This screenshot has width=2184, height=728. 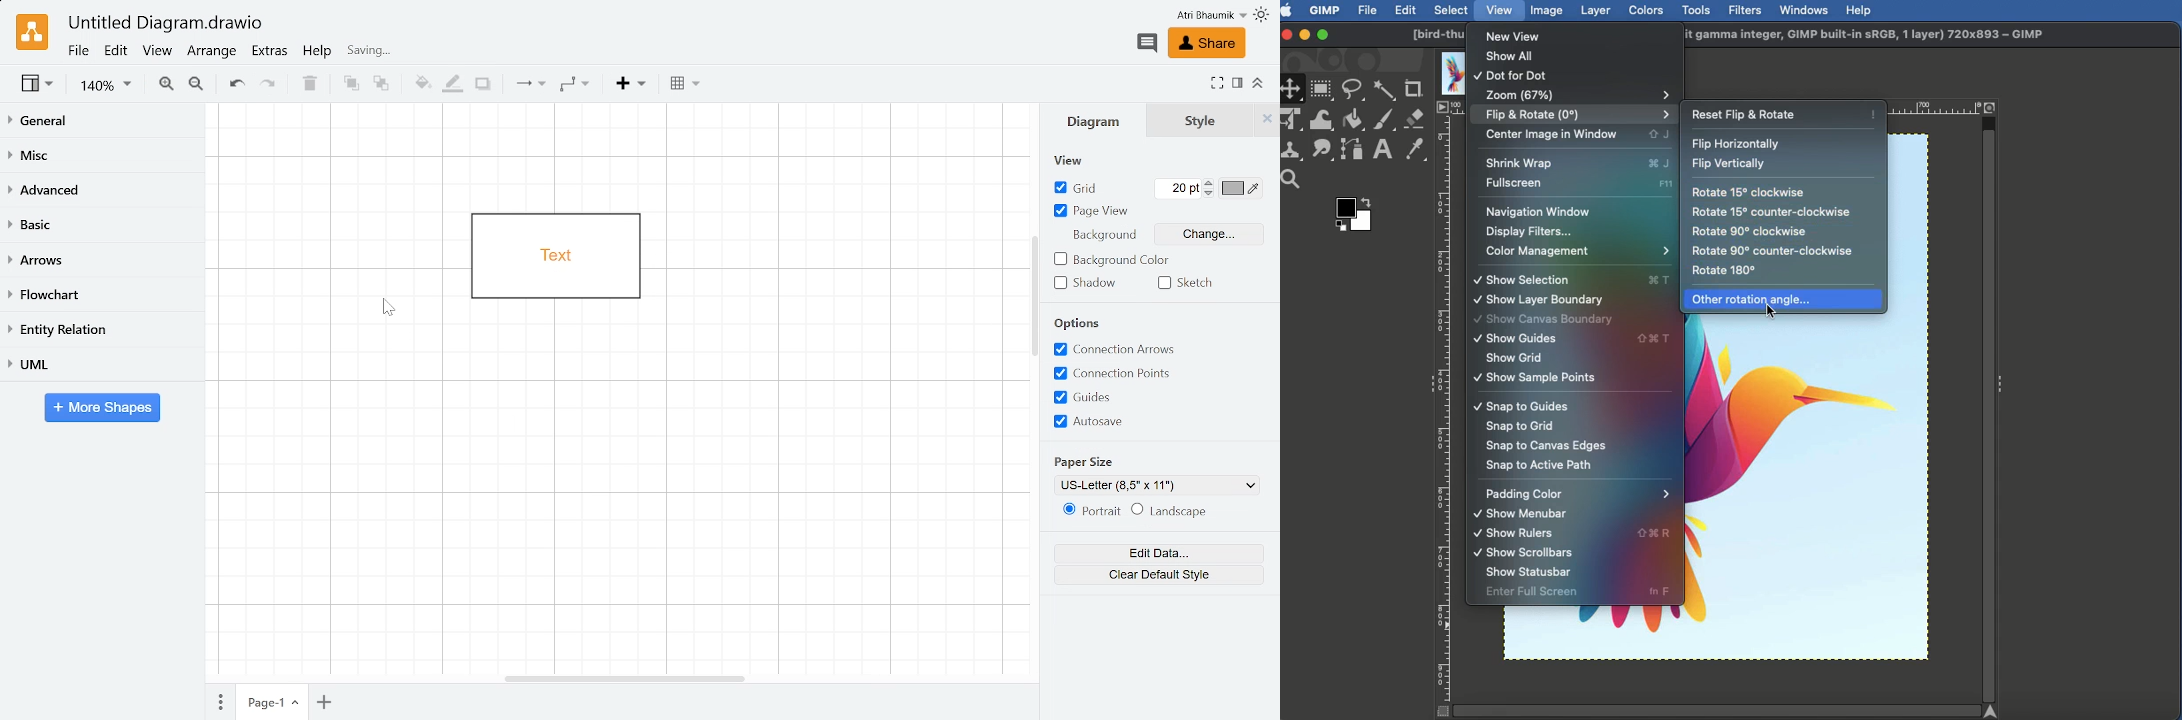 What do you see at coordinates (102, 226) in the screenshot?
I see `basic` at bounding box center [102, 226].